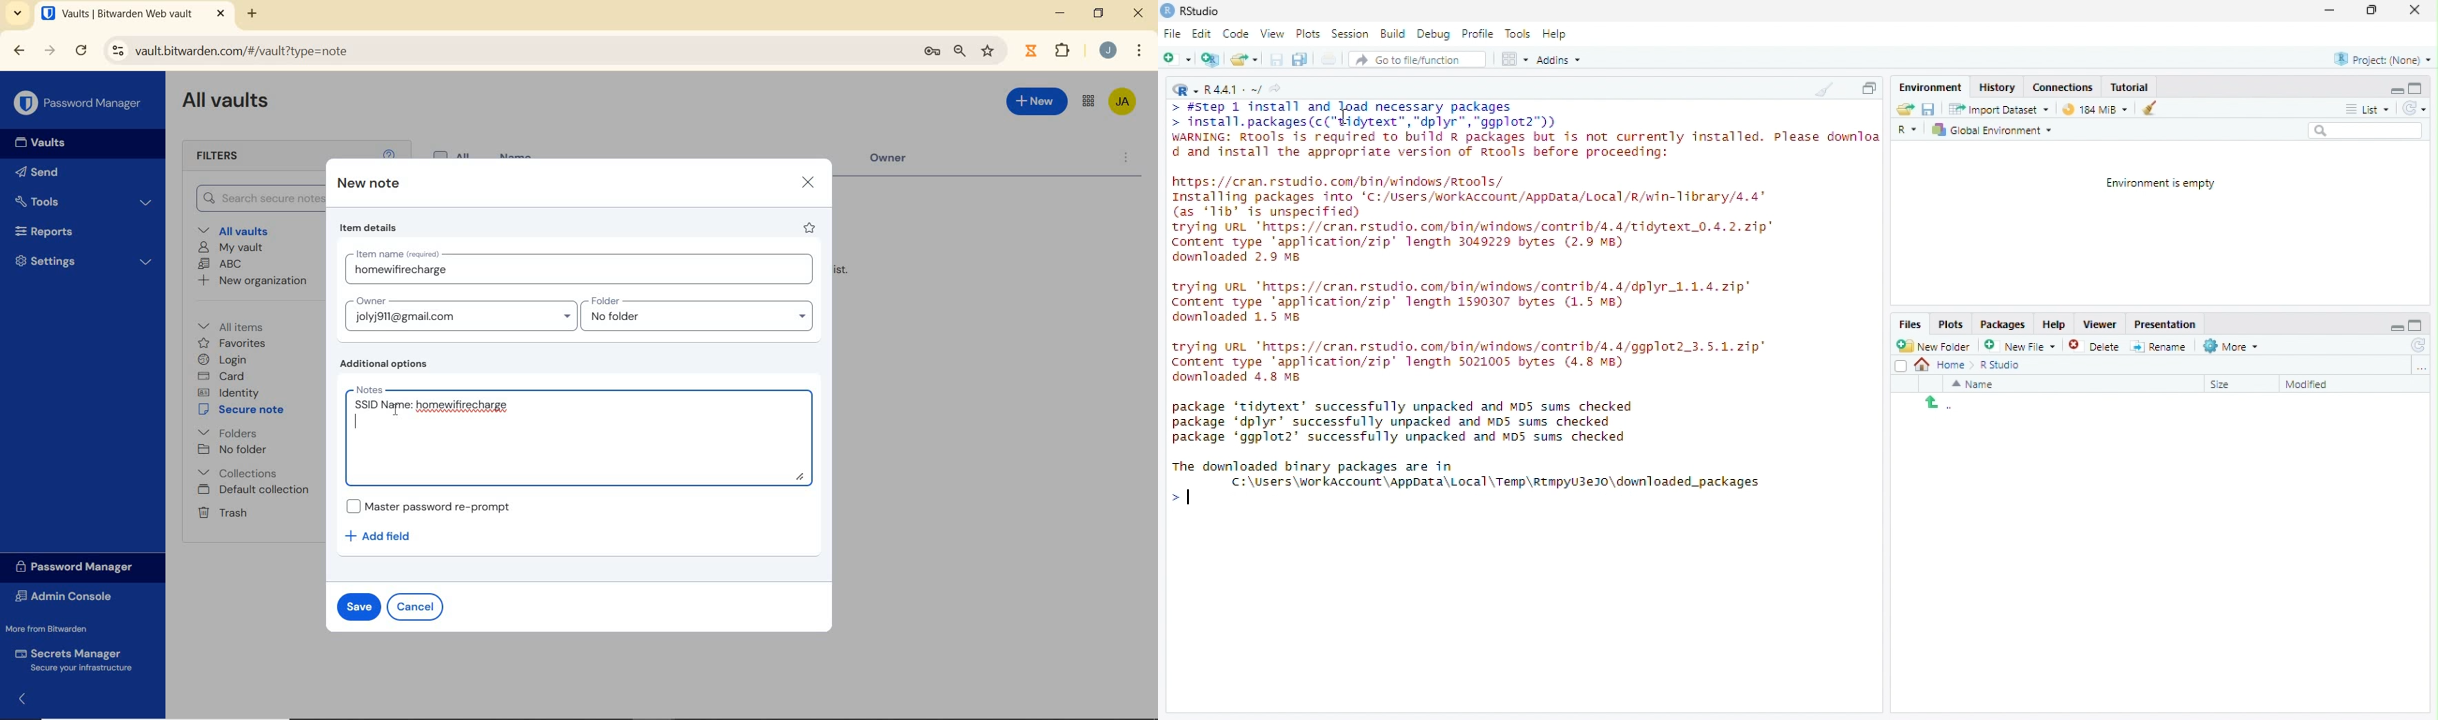 This screenshot has width=2464, height=728. Describe the element at coordinates (1911, 324) in the screenshot. I see `Files` at that location.